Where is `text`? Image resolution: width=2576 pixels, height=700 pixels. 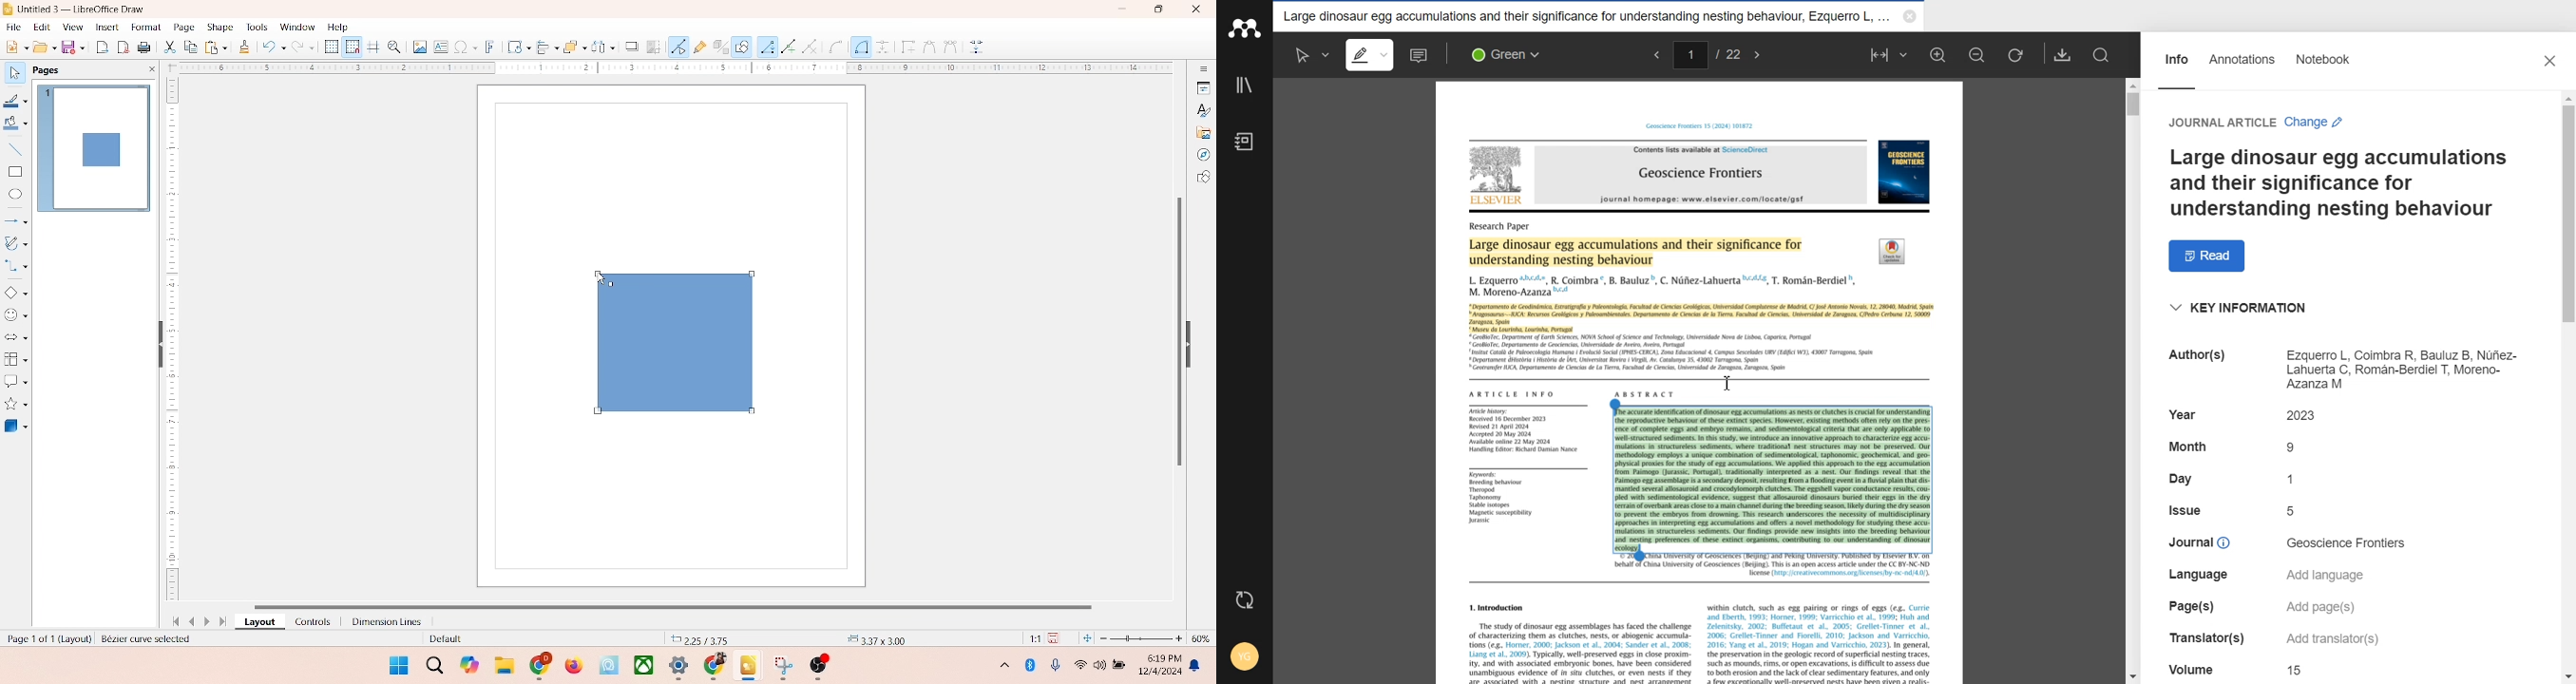
text is located at coordinates (2329, 640).